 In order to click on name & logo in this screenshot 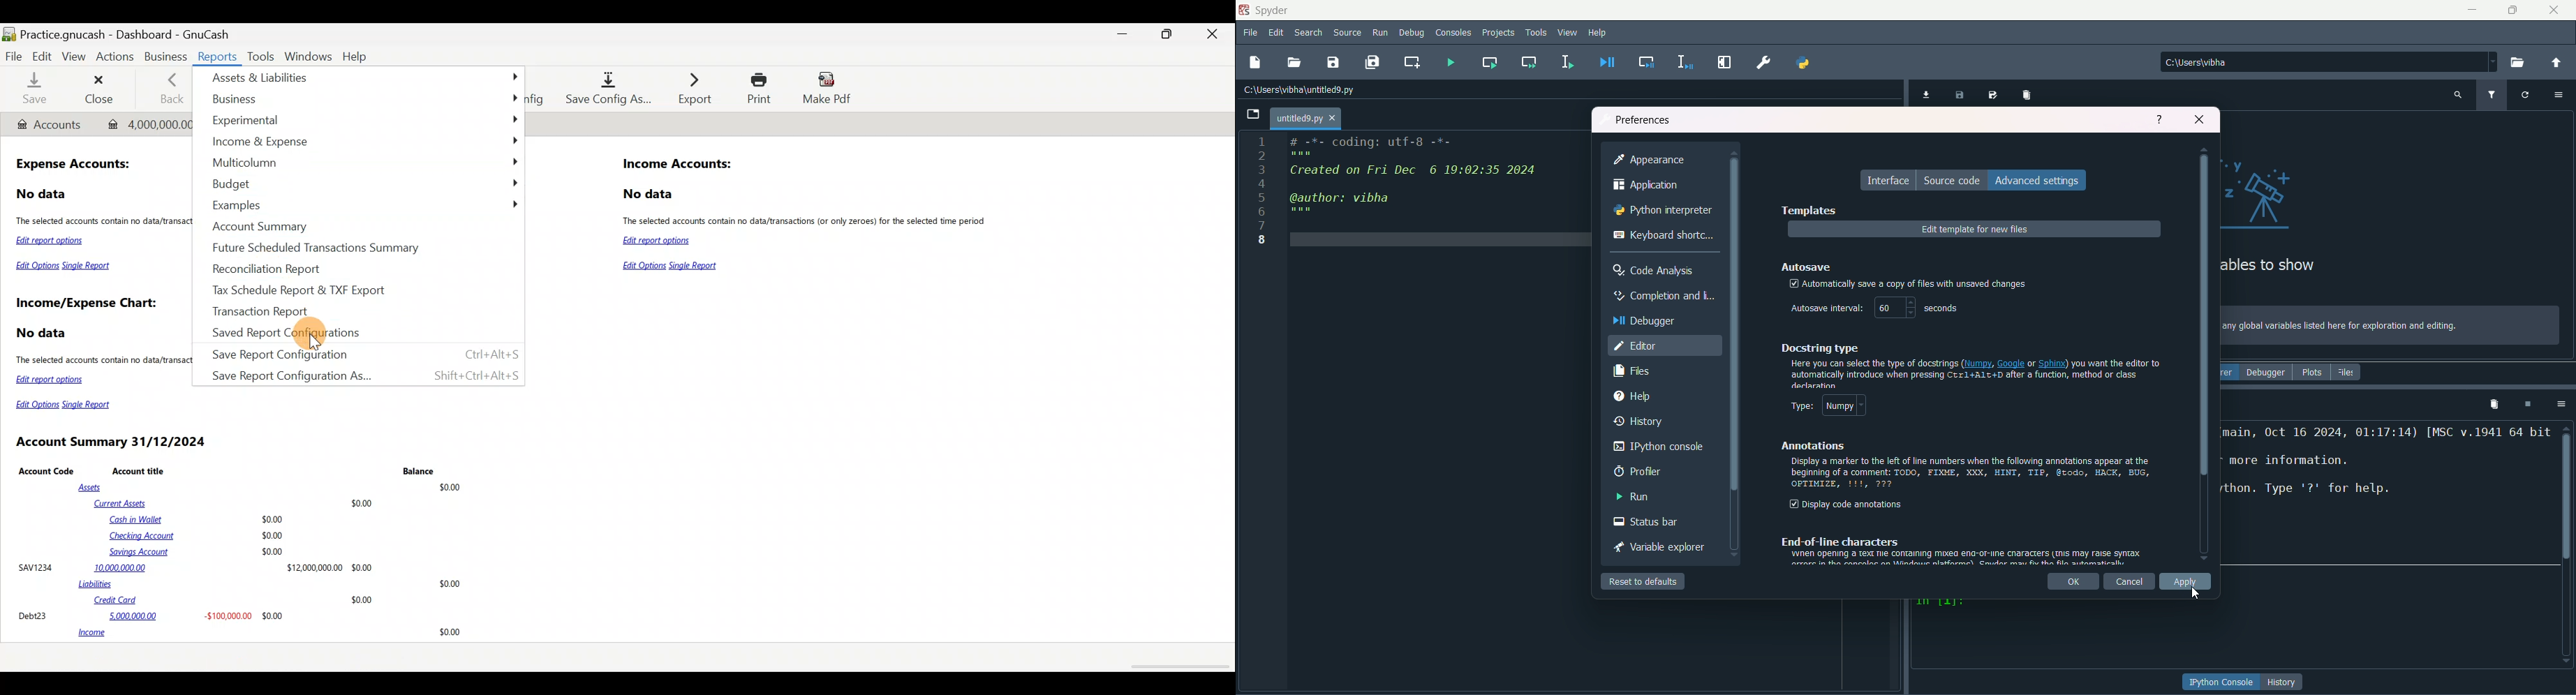, I will do `click(1265, 10)`.